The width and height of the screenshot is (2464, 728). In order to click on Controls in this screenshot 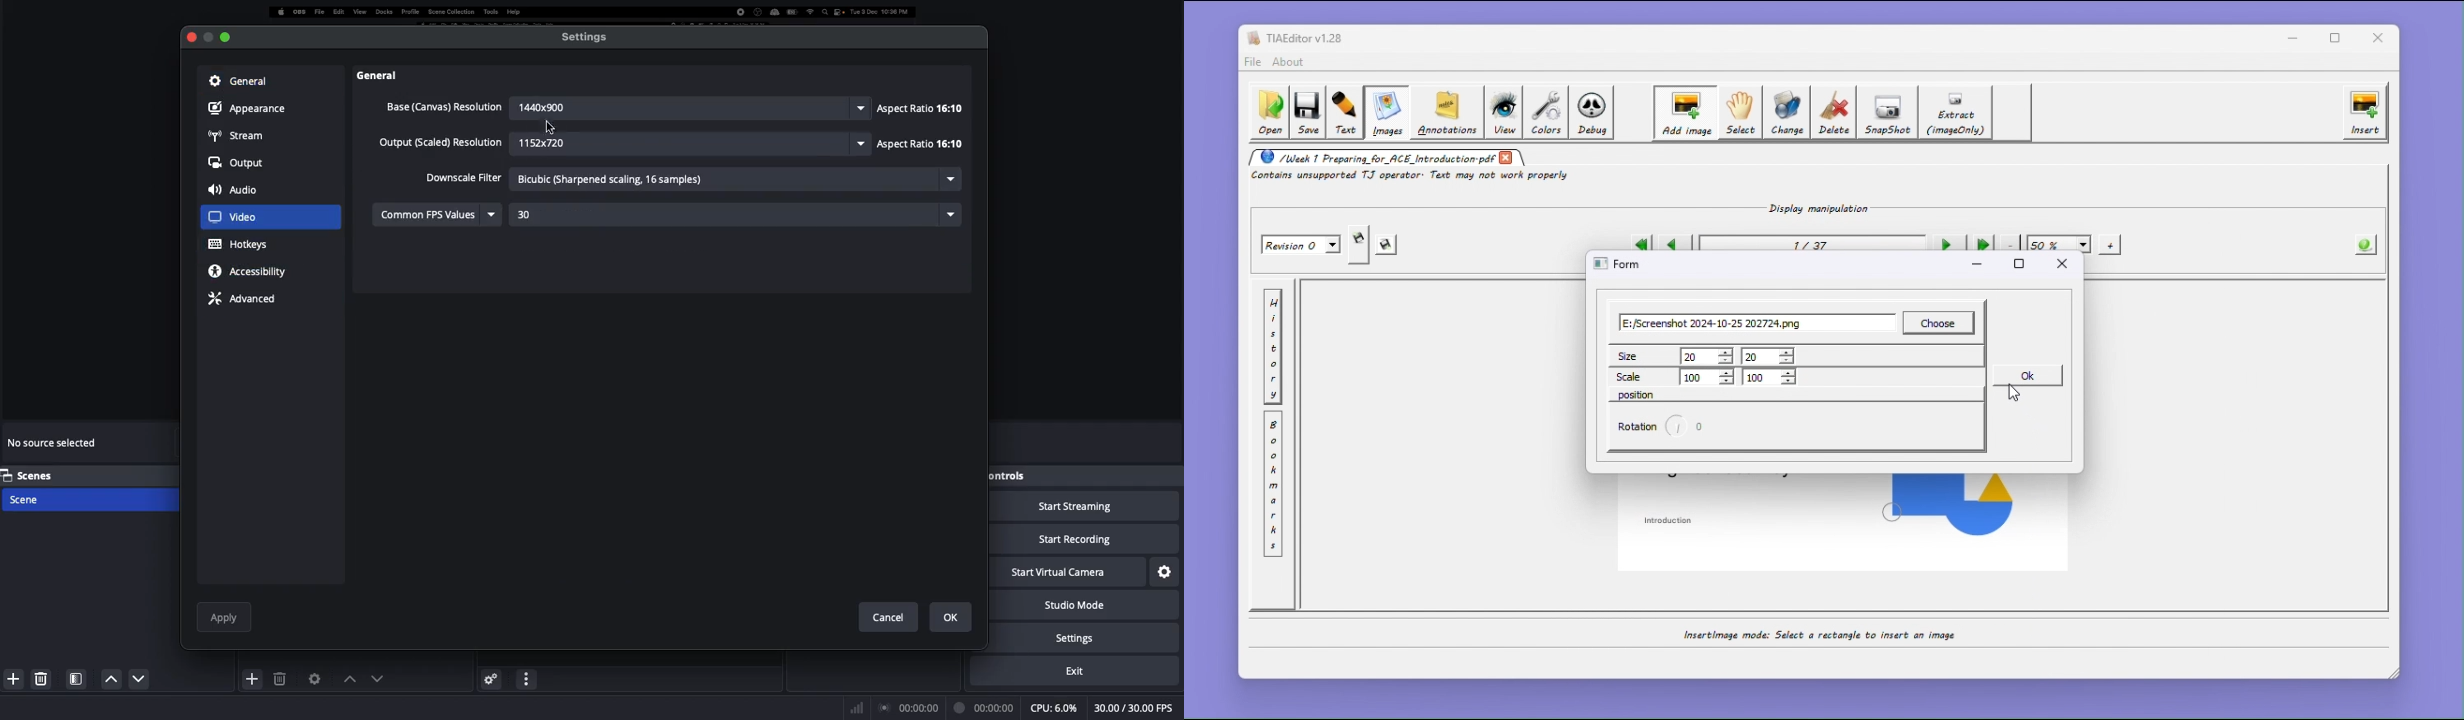, I will do `click(1011, 475)`.